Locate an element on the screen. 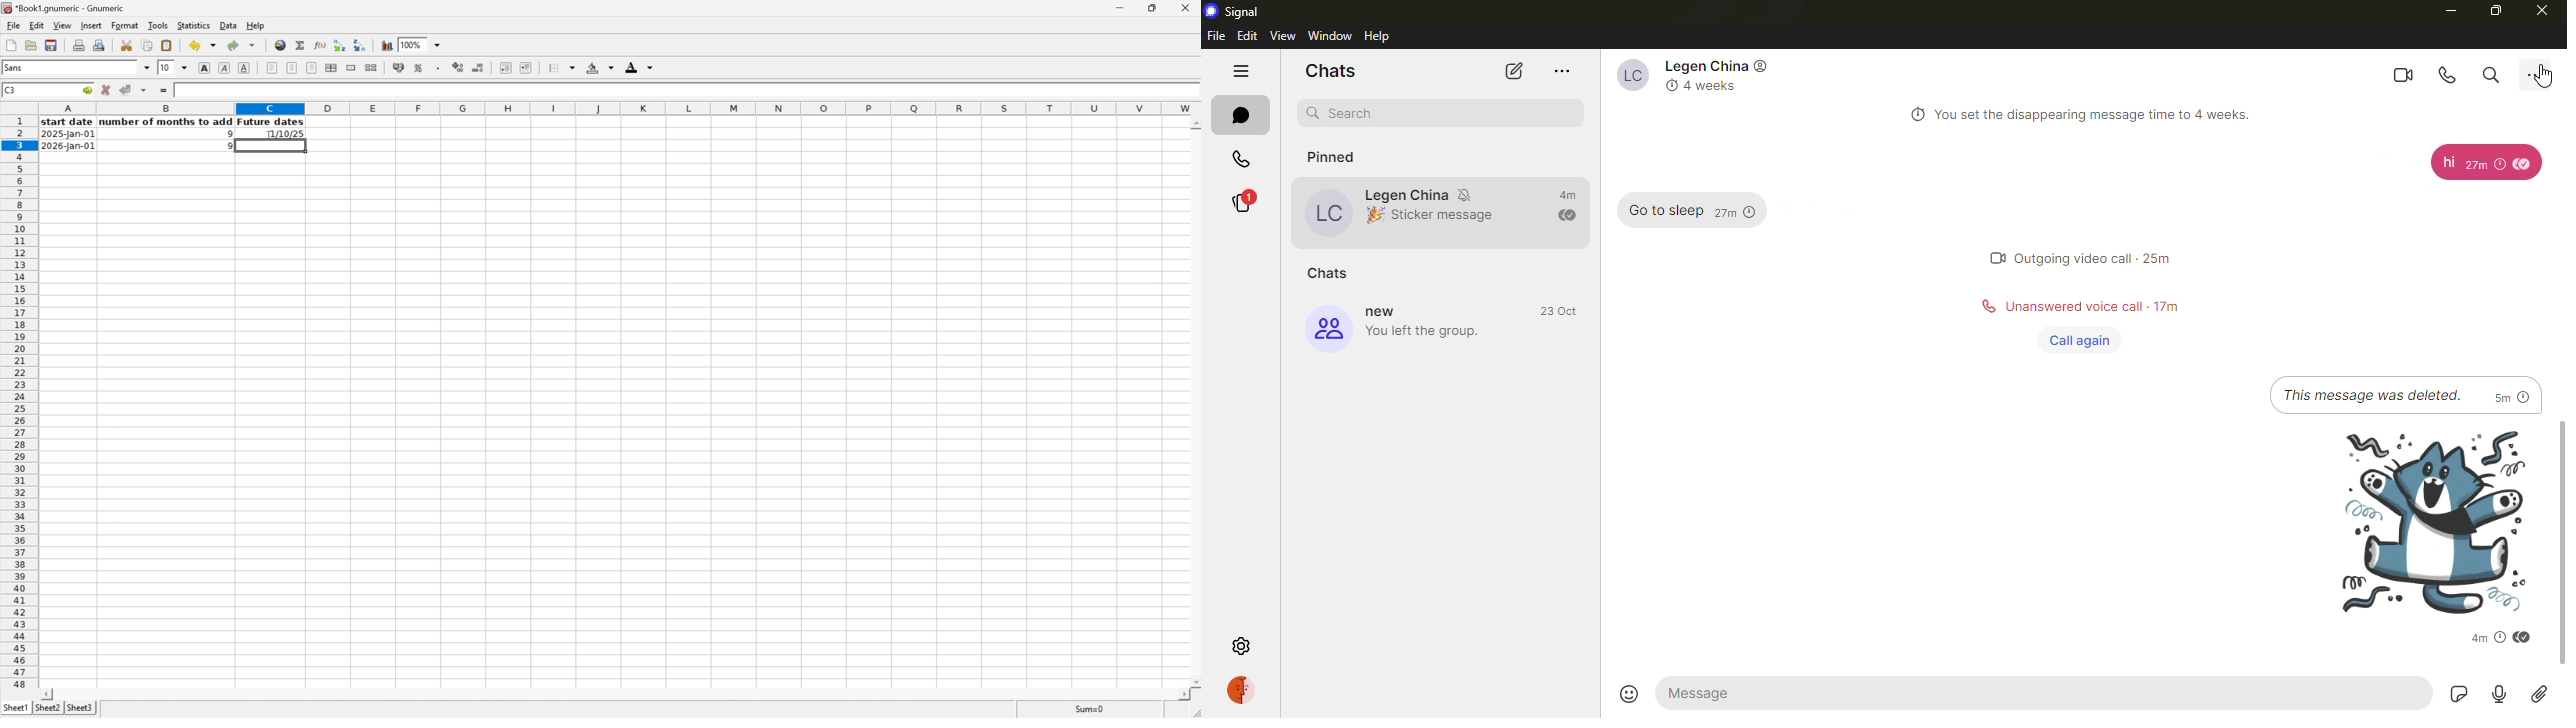 This screenshot has height=728, width=2576. Sum=0 is located at coordinates (1092, 709).